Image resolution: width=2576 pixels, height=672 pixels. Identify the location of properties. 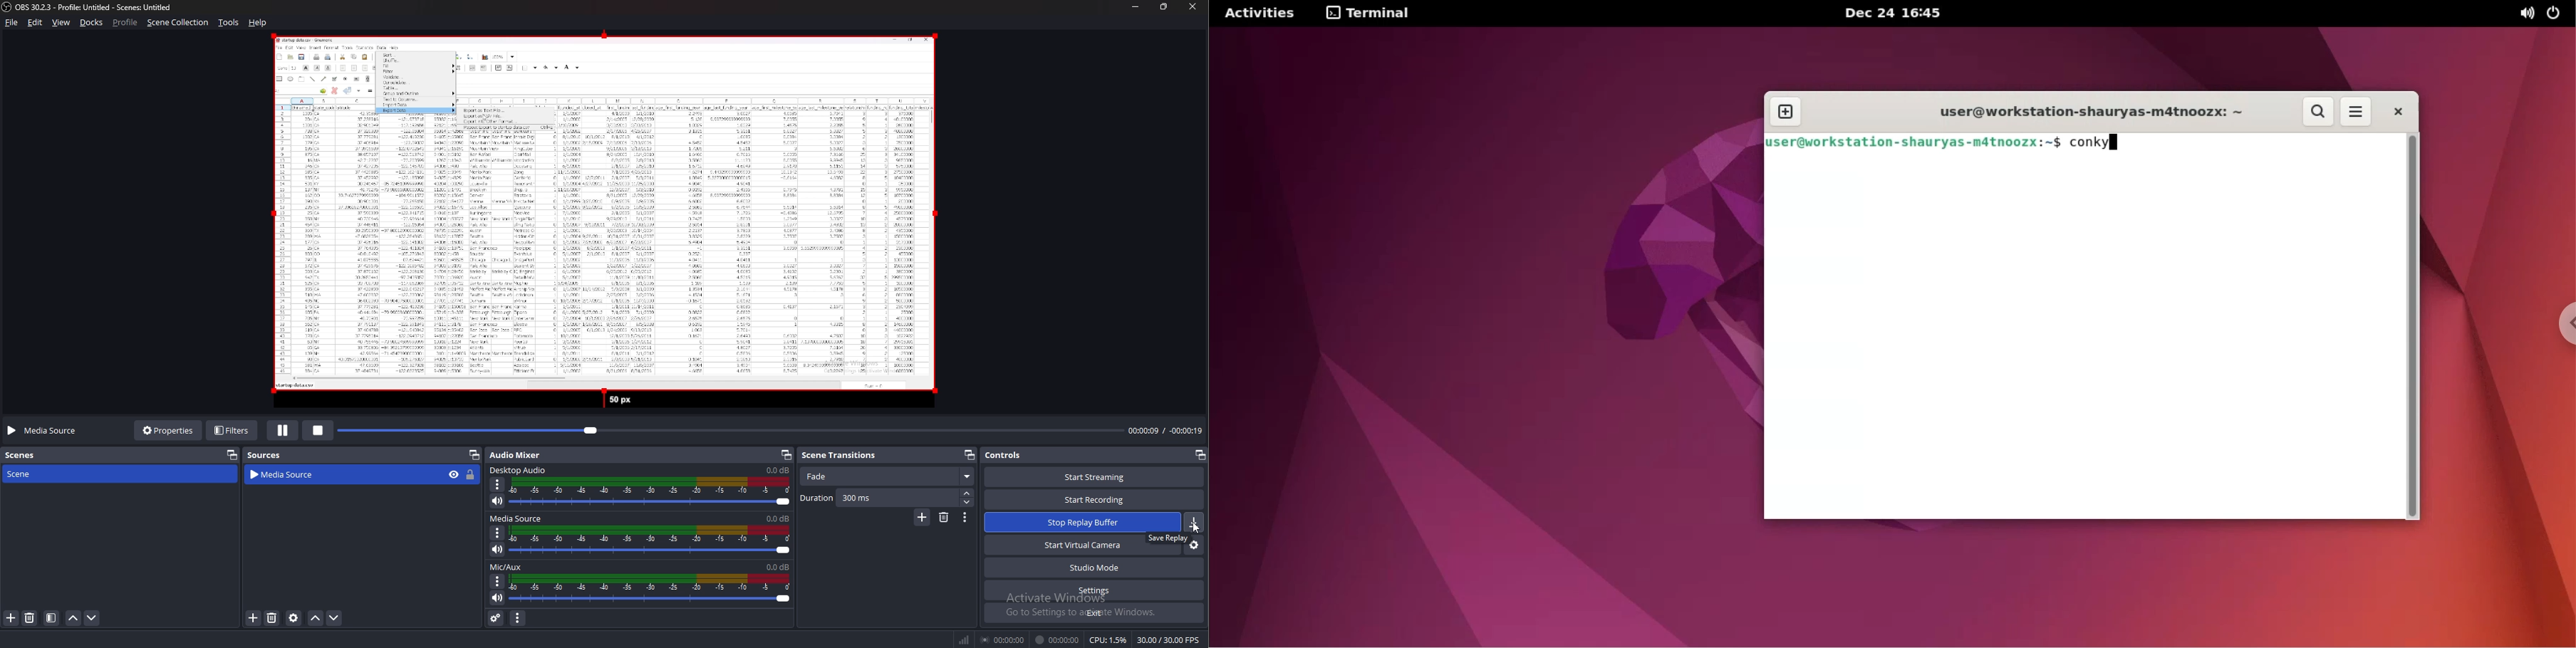
(166, 432).